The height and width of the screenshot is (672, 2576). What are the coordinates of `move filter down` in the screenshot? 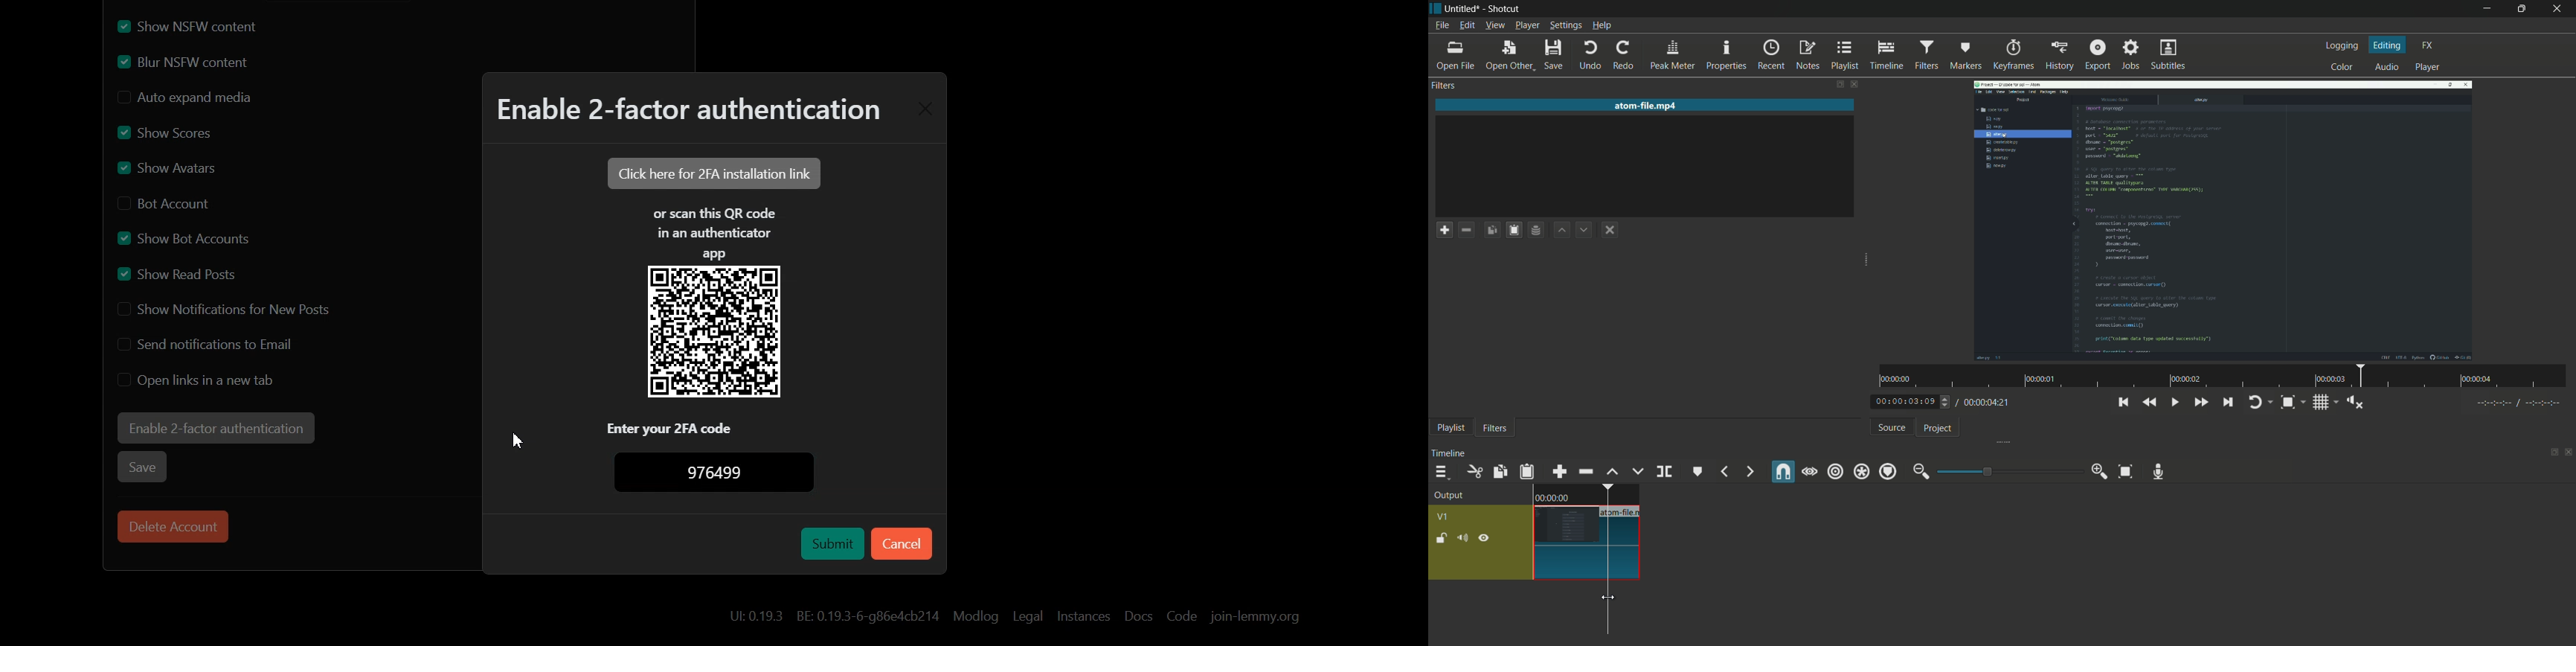 It's located at (1585, 230).